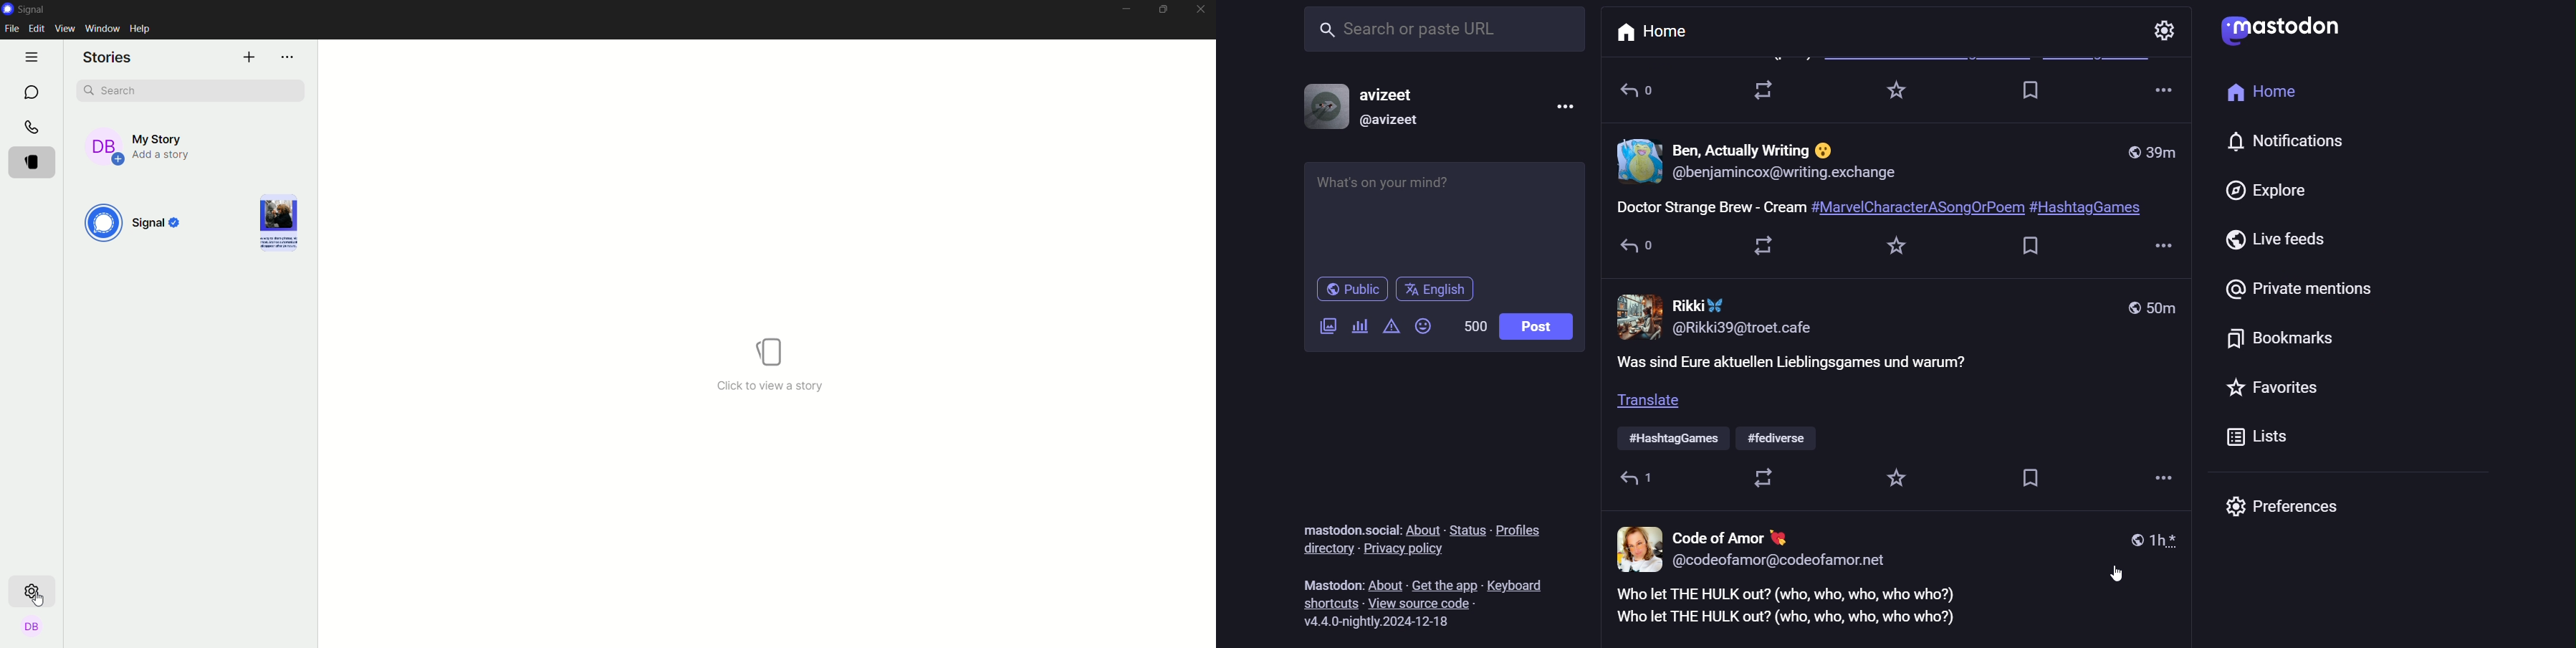  I want to click on image, so click(1639, 315).